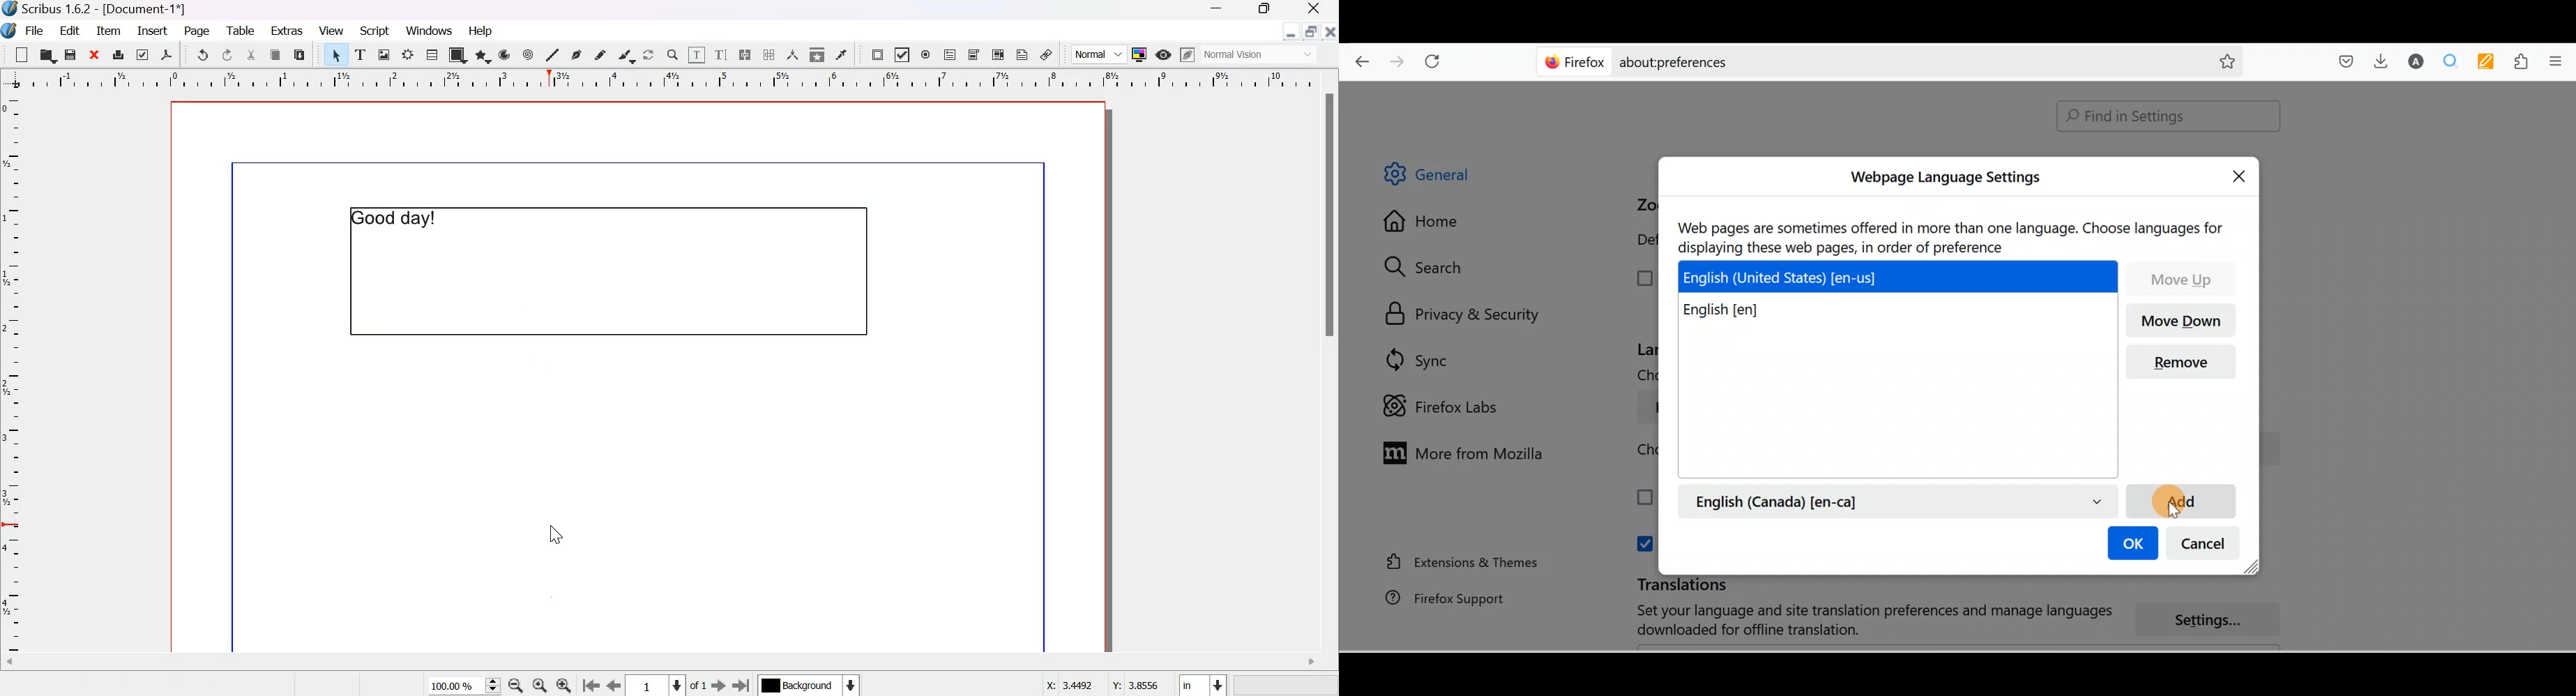 This screenshot has height=700, width=2576. Describe the element at coordinates (1261, 54) in the screenshot. I see `Normal Vision` at that location.